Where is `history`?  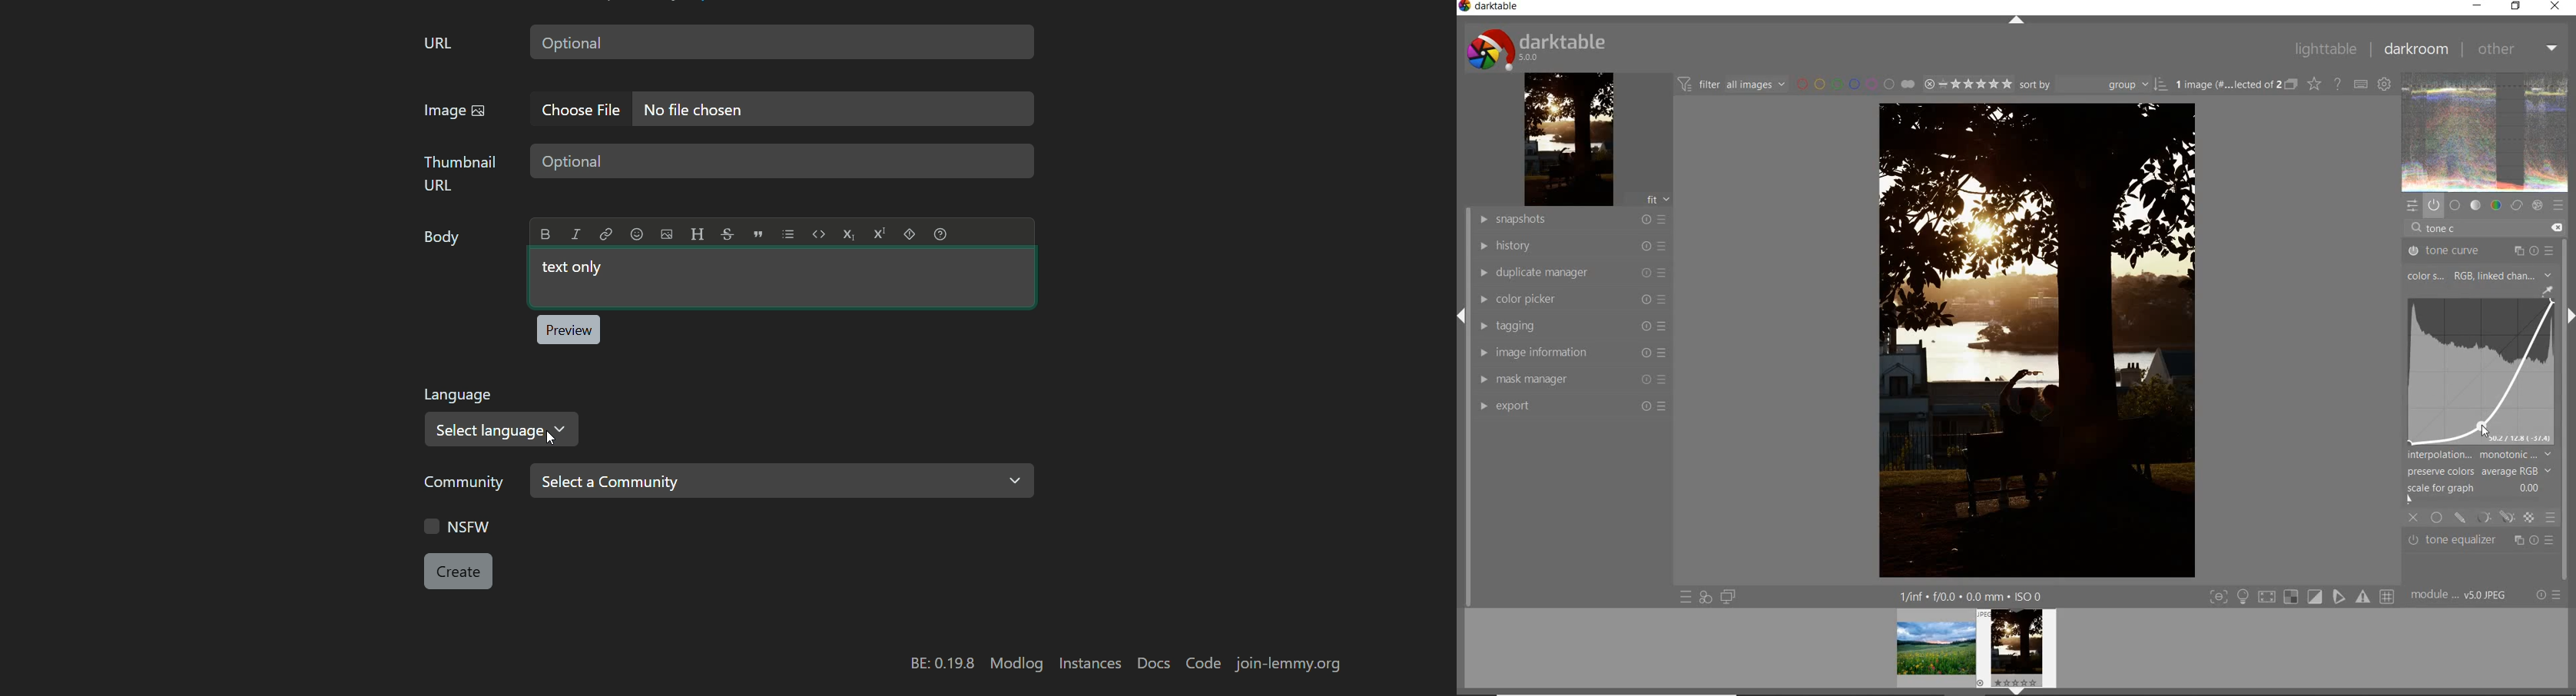 history is located at coordinates (1569, 246).